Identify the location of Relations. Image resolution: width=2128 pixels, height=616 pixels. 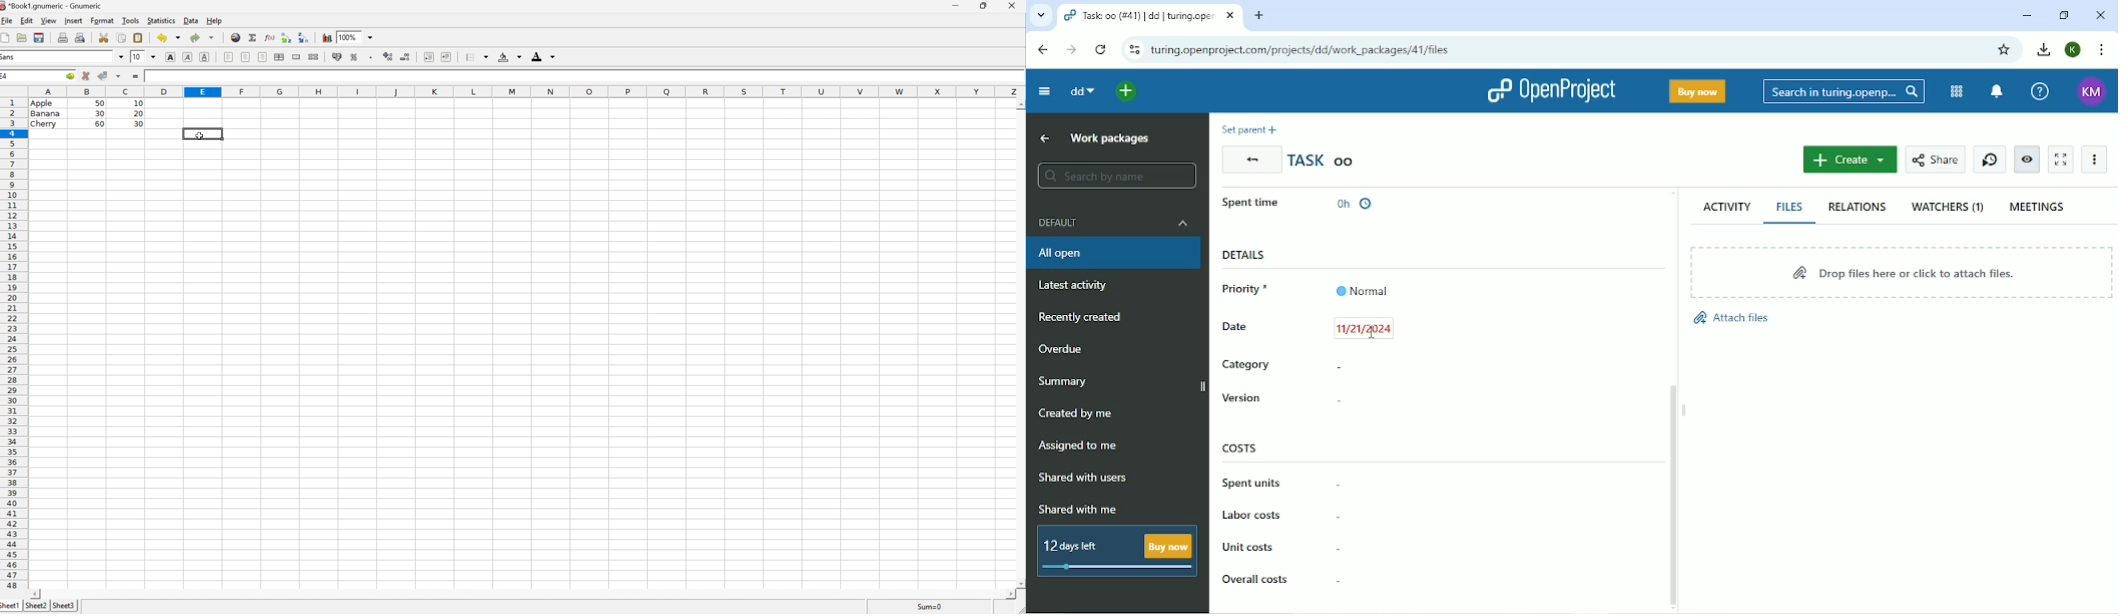
(1860, 208).